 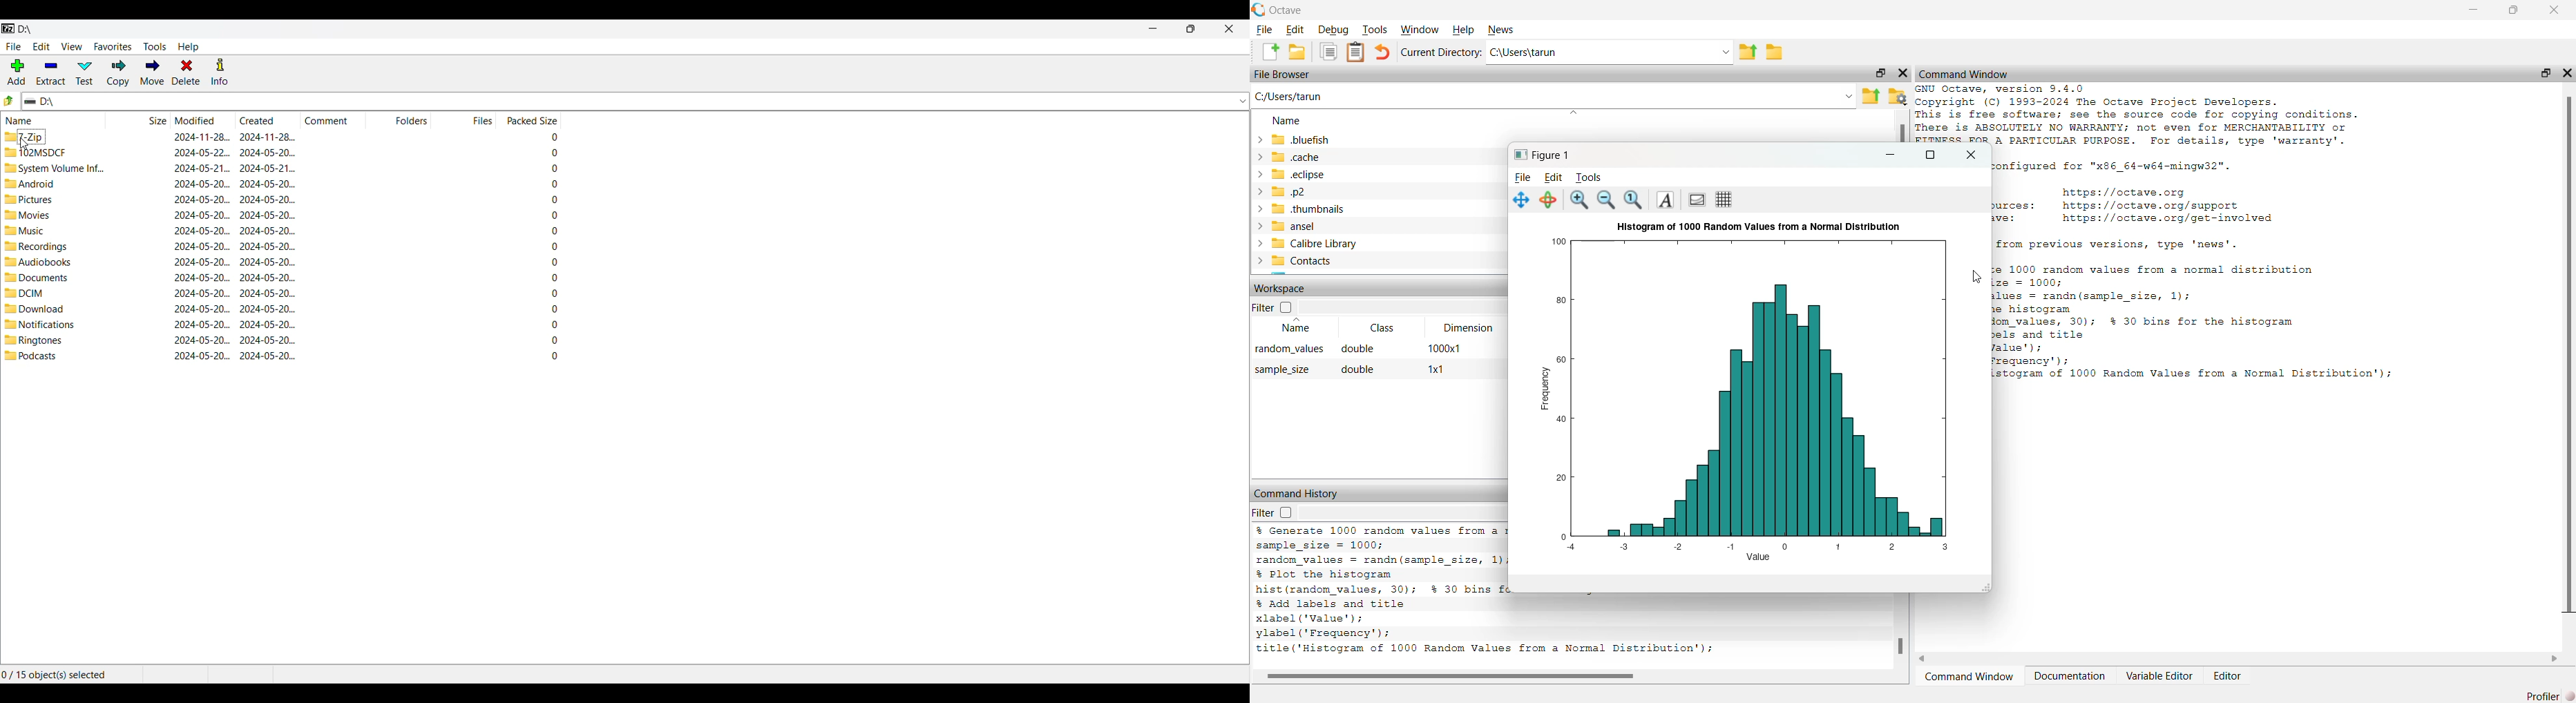 I want to click on scroll bar, so click(x=1901, y=646).